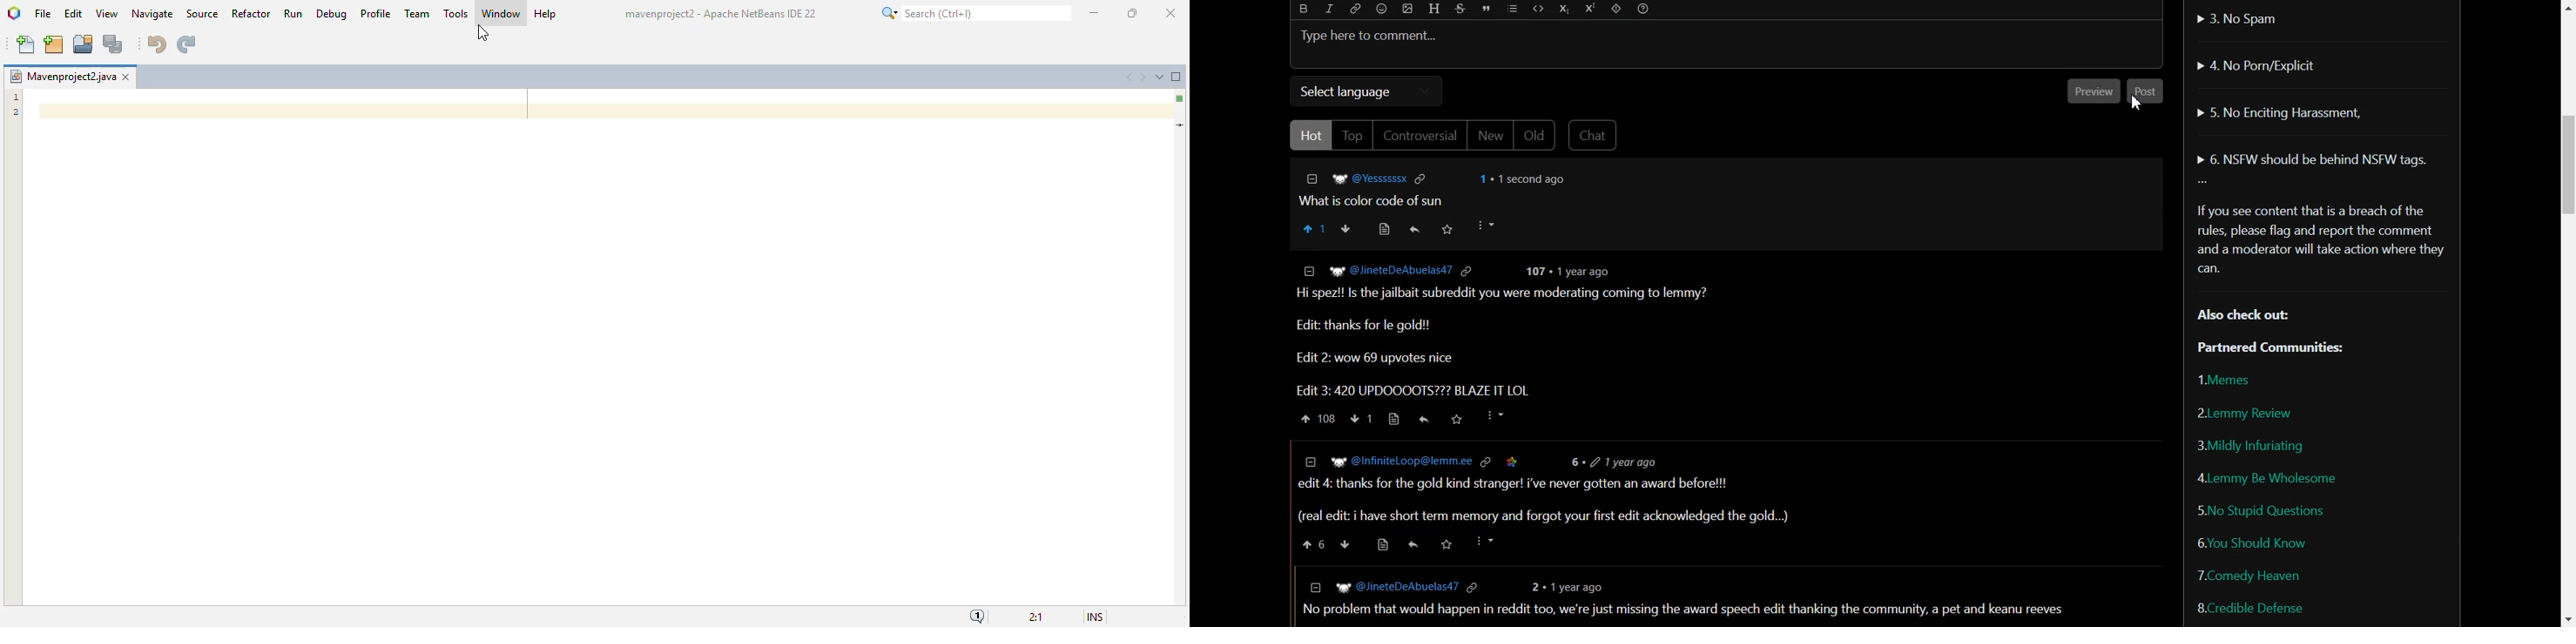 The width and height of the screenshot is (2576, 644). What do you see at coordinates (1351, 135) in the screenshot?
I see `Top` at bounding box center [1351, 135].